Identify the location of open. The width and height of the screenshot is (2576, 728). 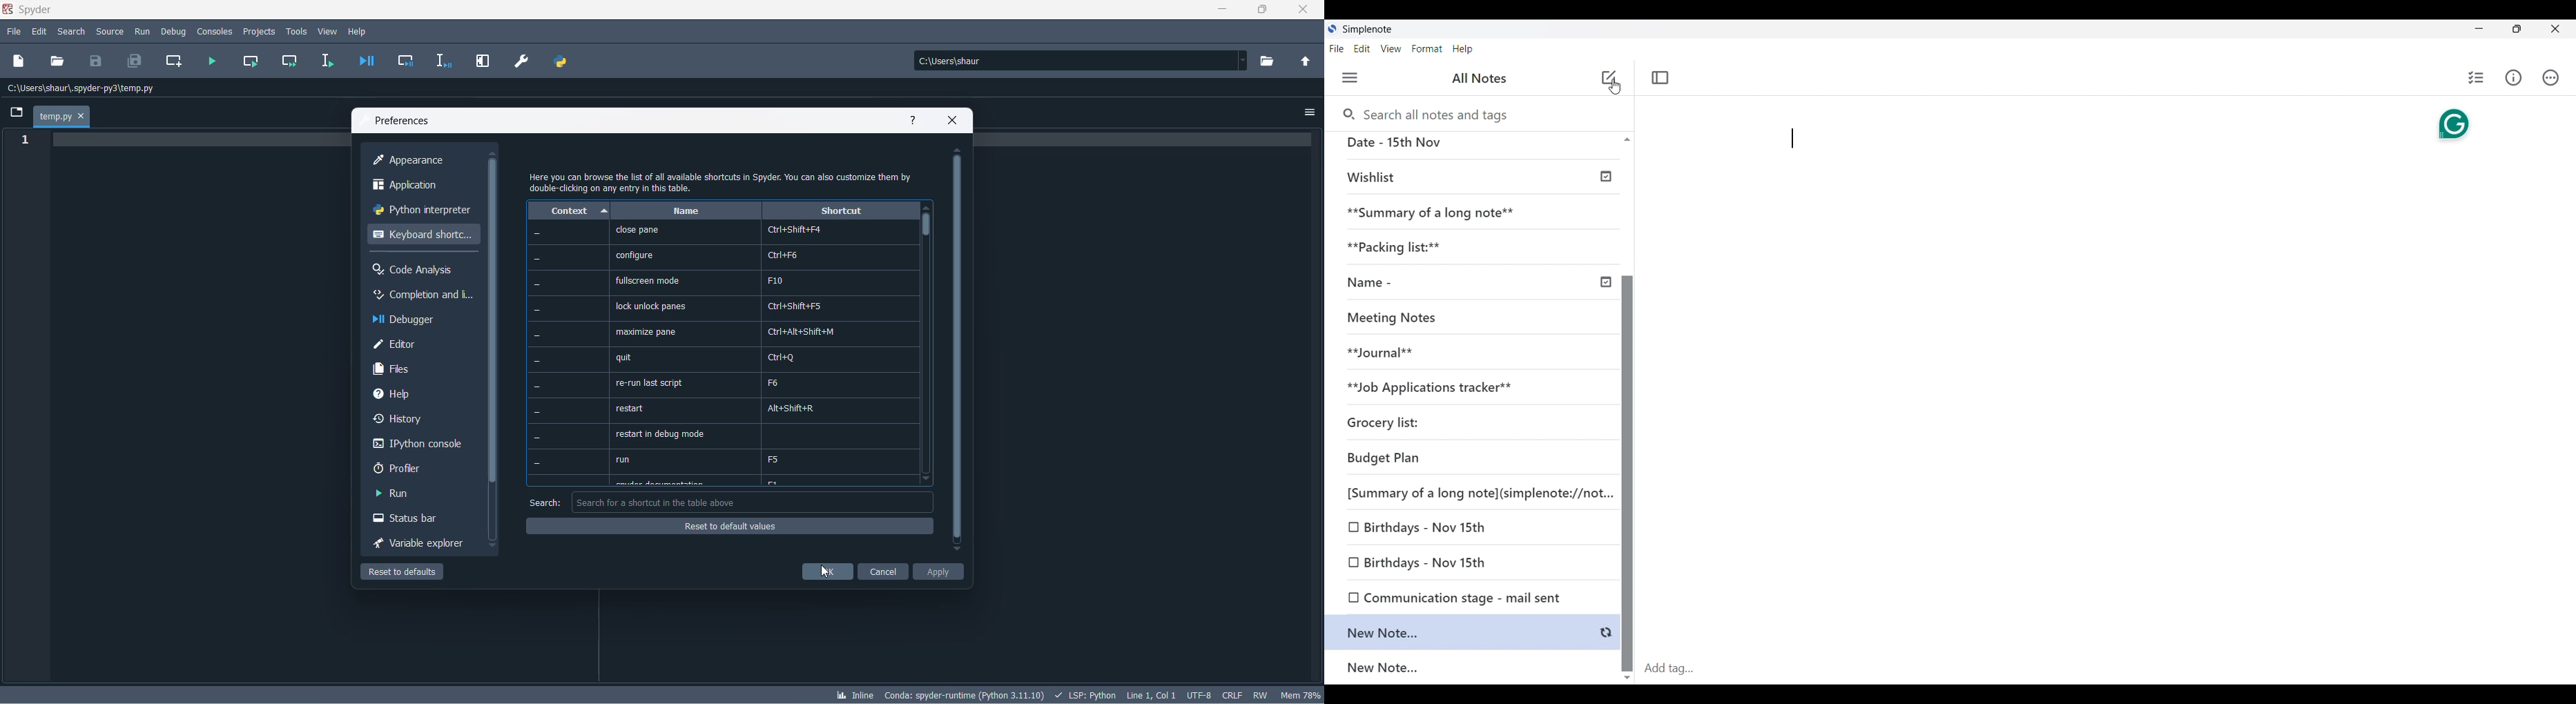
(57, 60).